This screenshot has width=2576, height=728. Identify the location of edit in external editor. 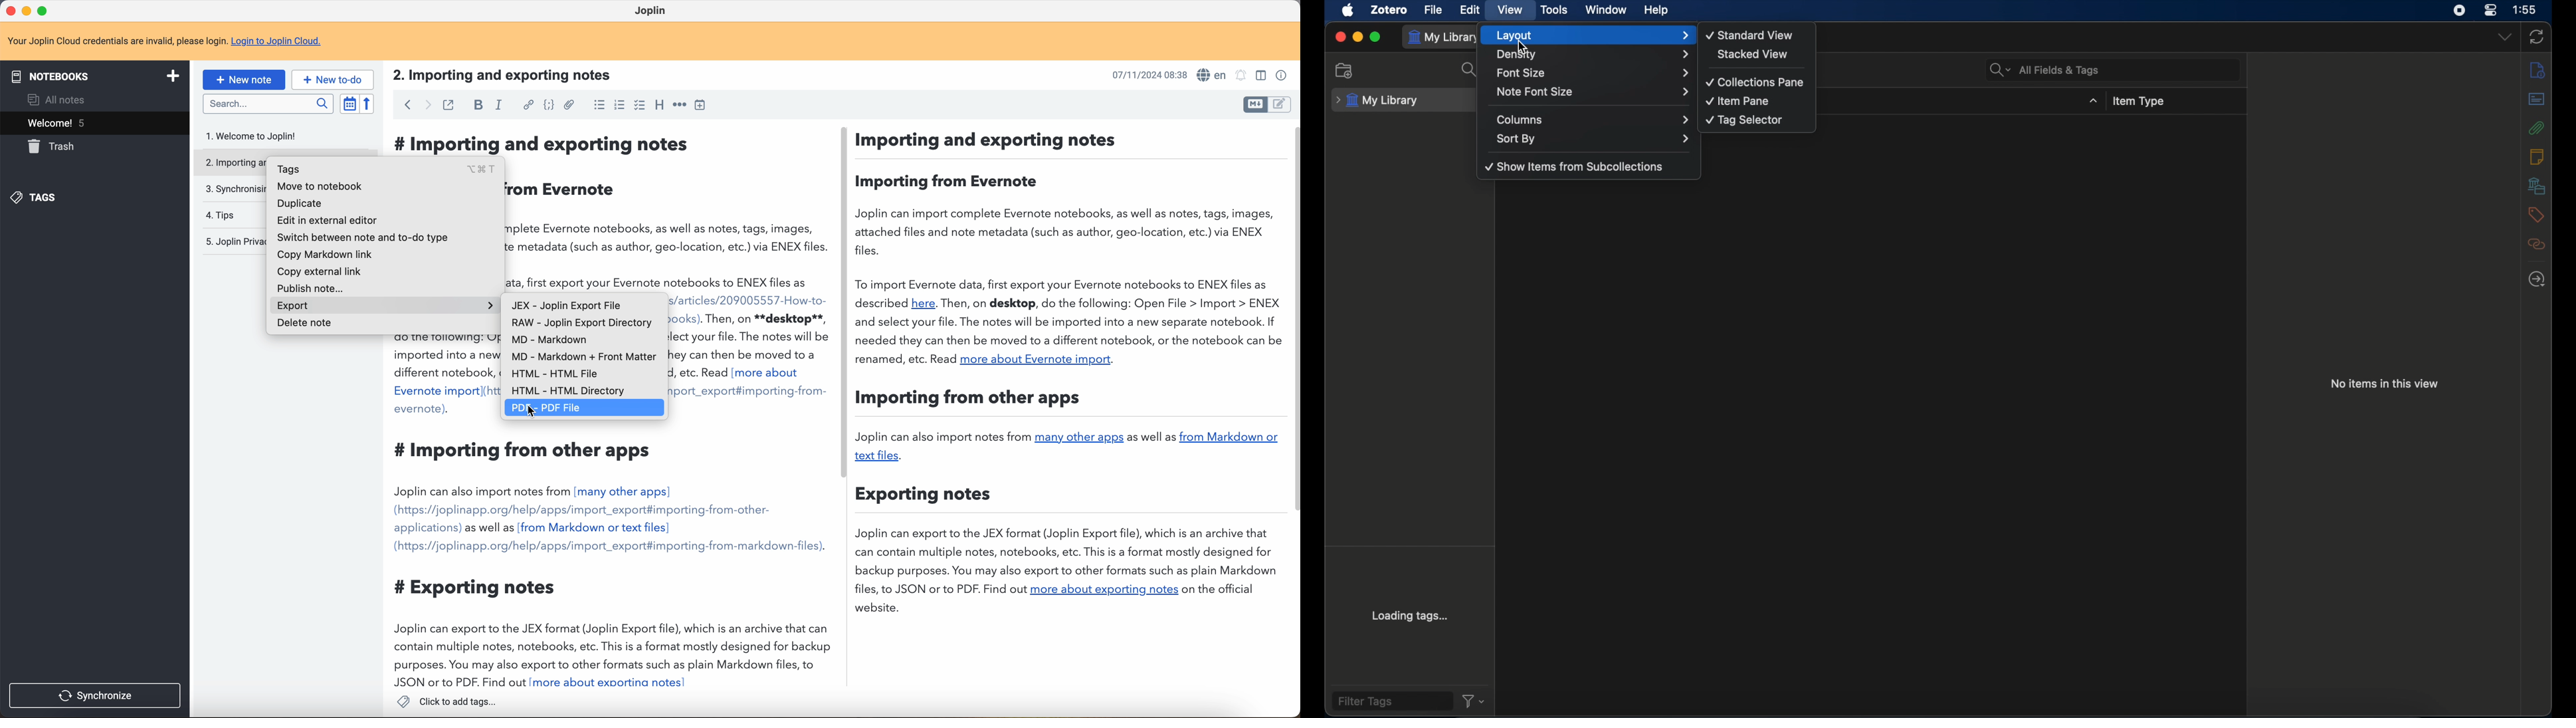
(327, 221).